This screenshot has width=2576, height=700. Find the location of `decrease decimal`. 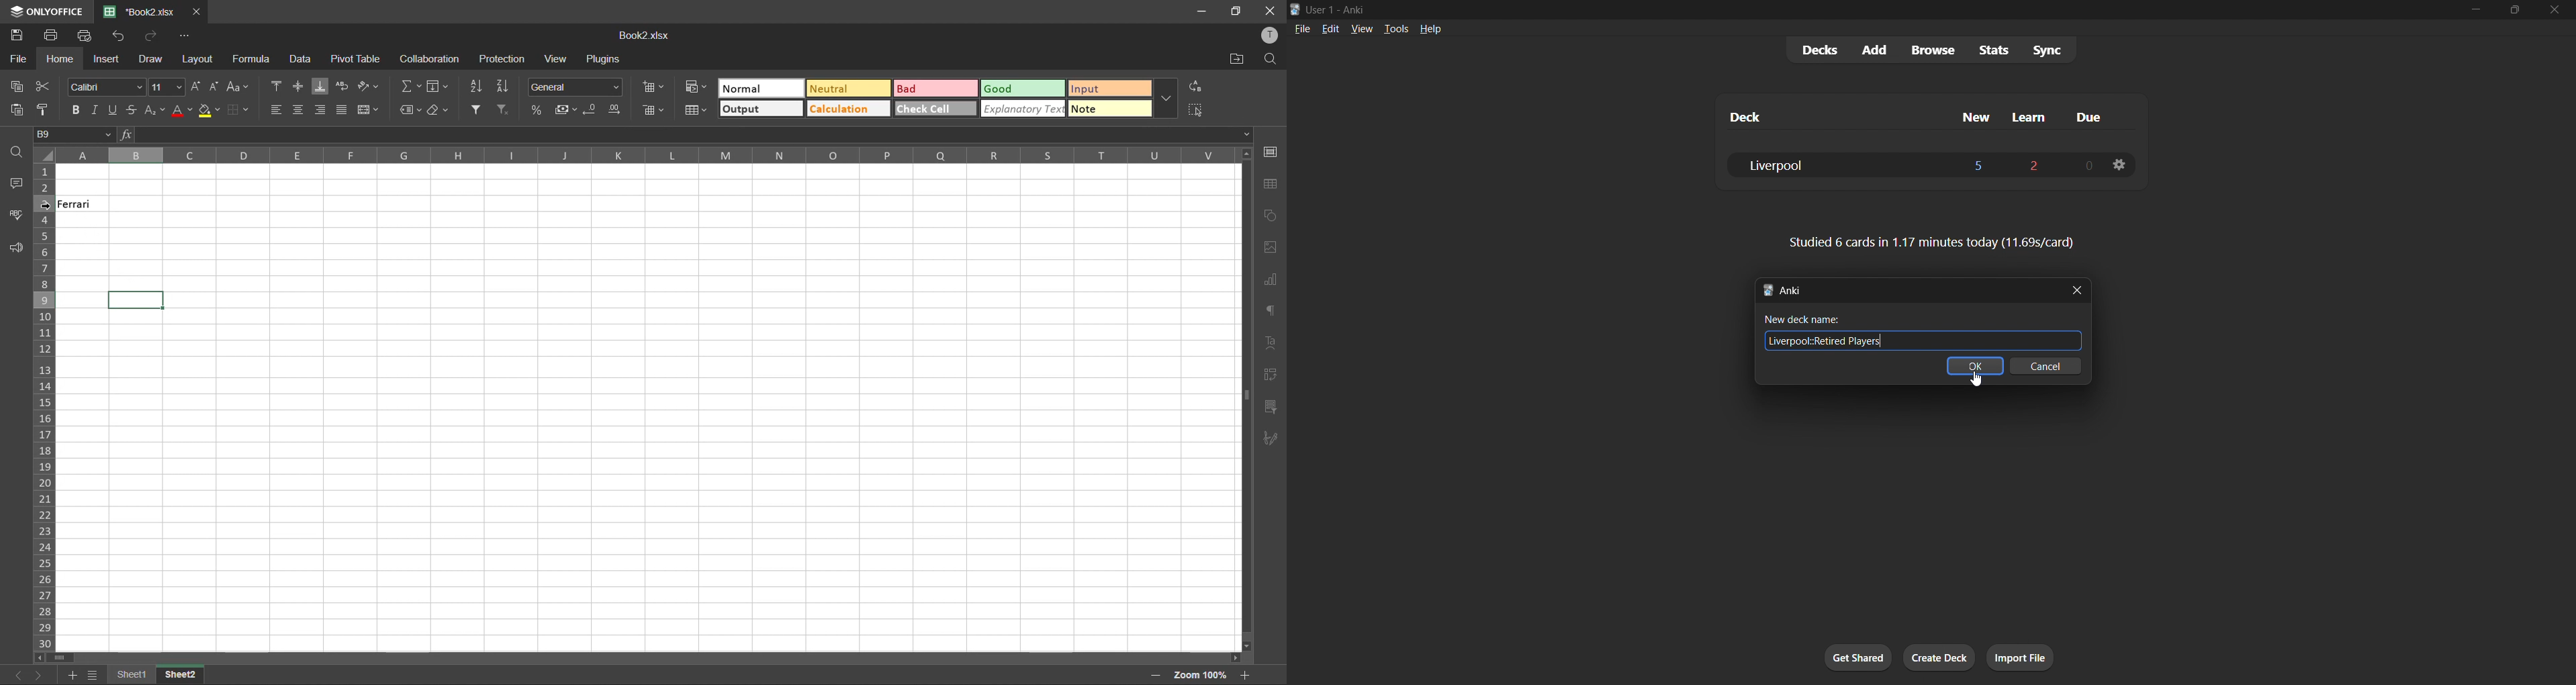

decrease decimal is located at coordinates (591, 109).